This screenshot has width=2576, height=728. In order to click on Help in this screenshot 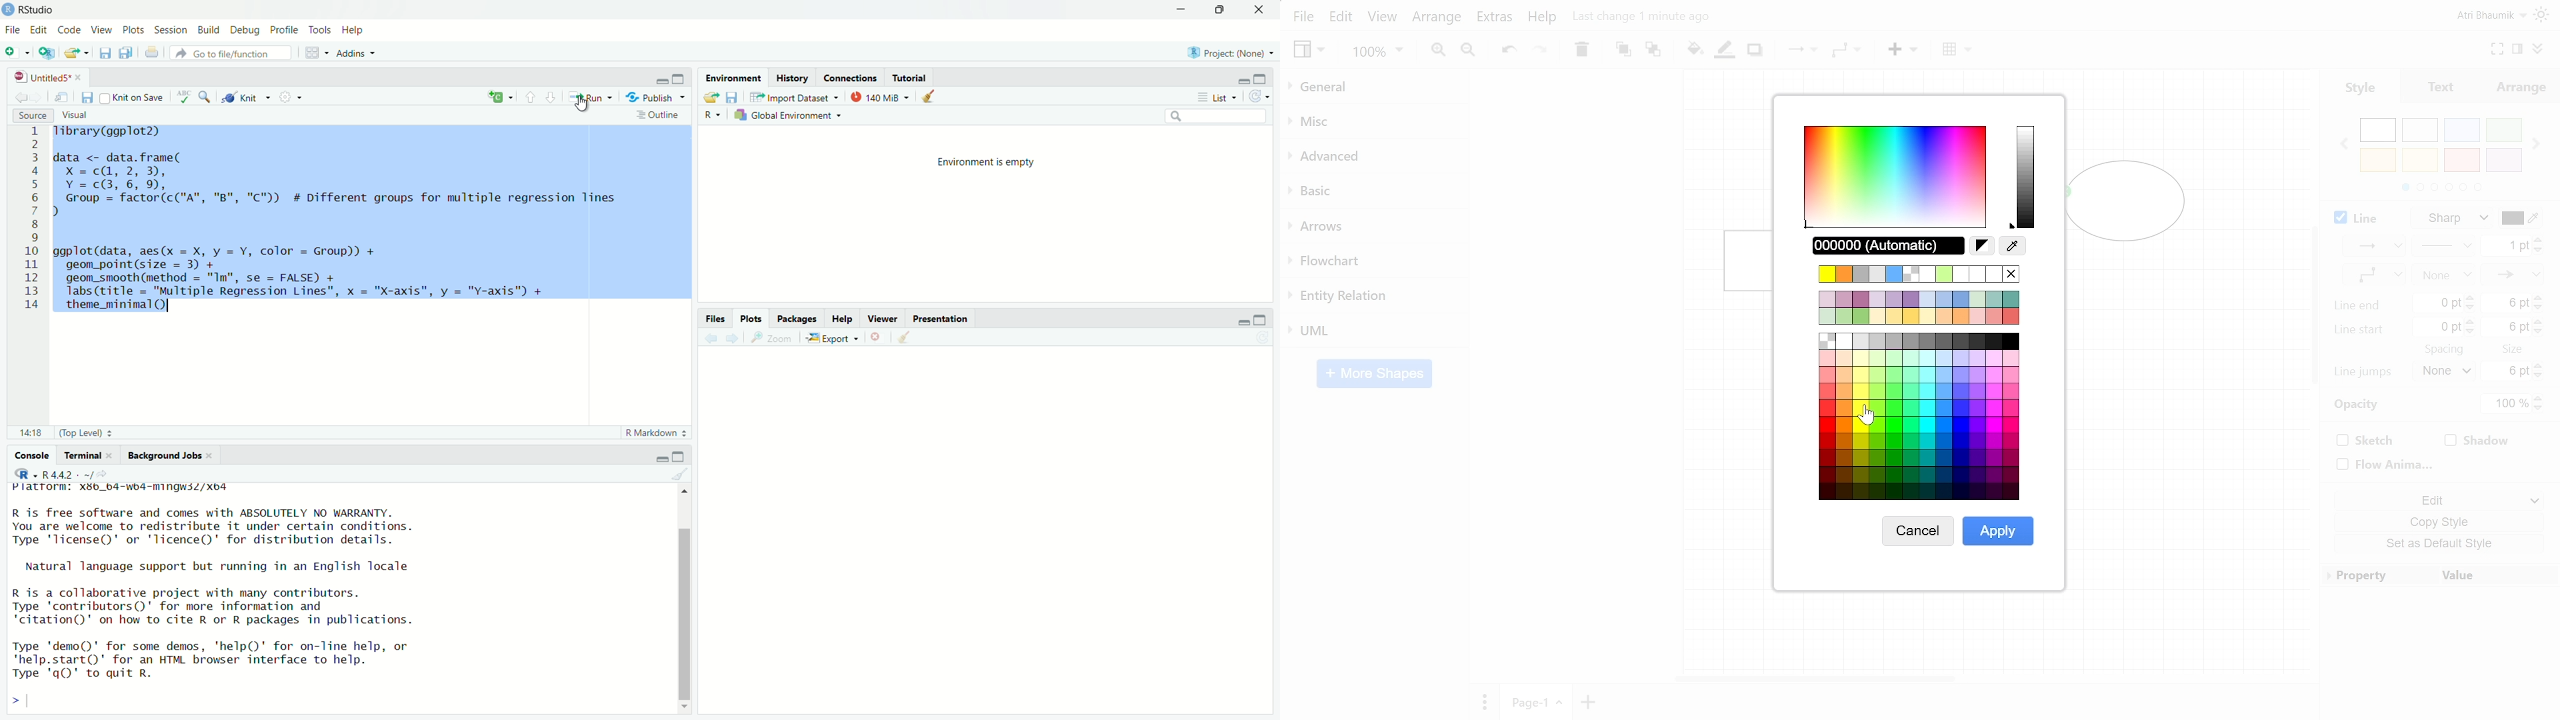, I will do `click(357, 29)`.